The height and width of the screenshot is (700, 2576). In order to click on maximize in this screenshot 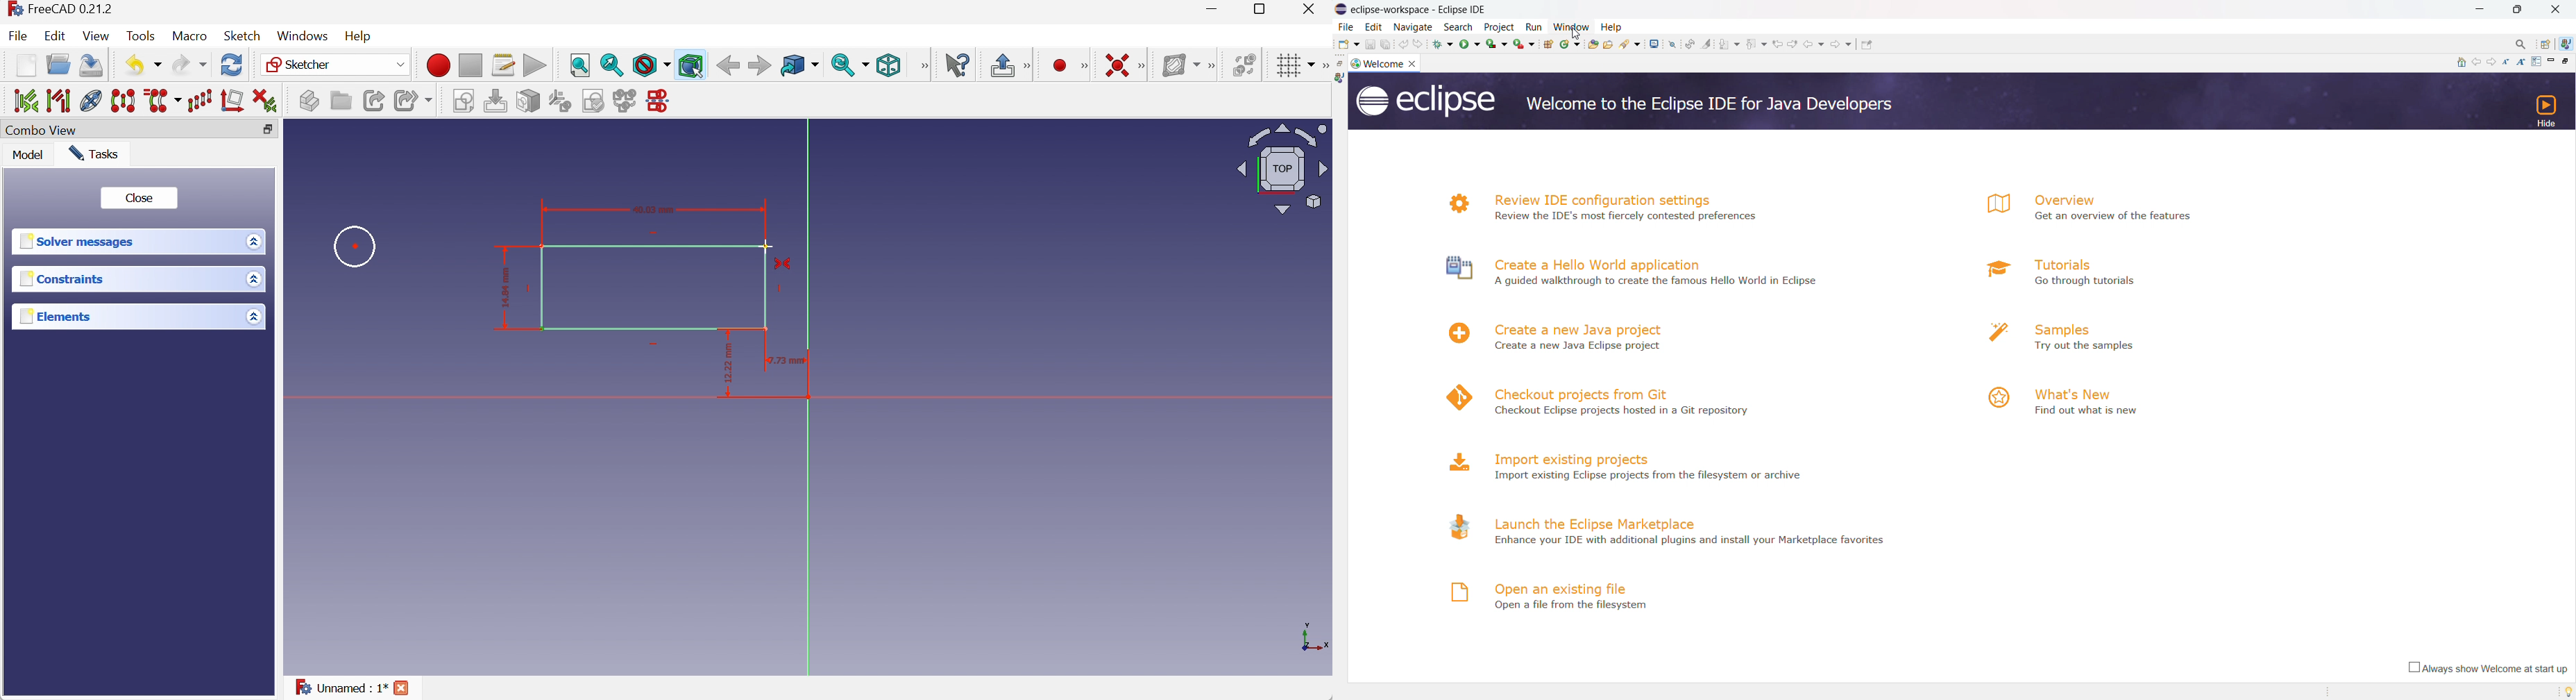, I will do `click(2518, 10)`.